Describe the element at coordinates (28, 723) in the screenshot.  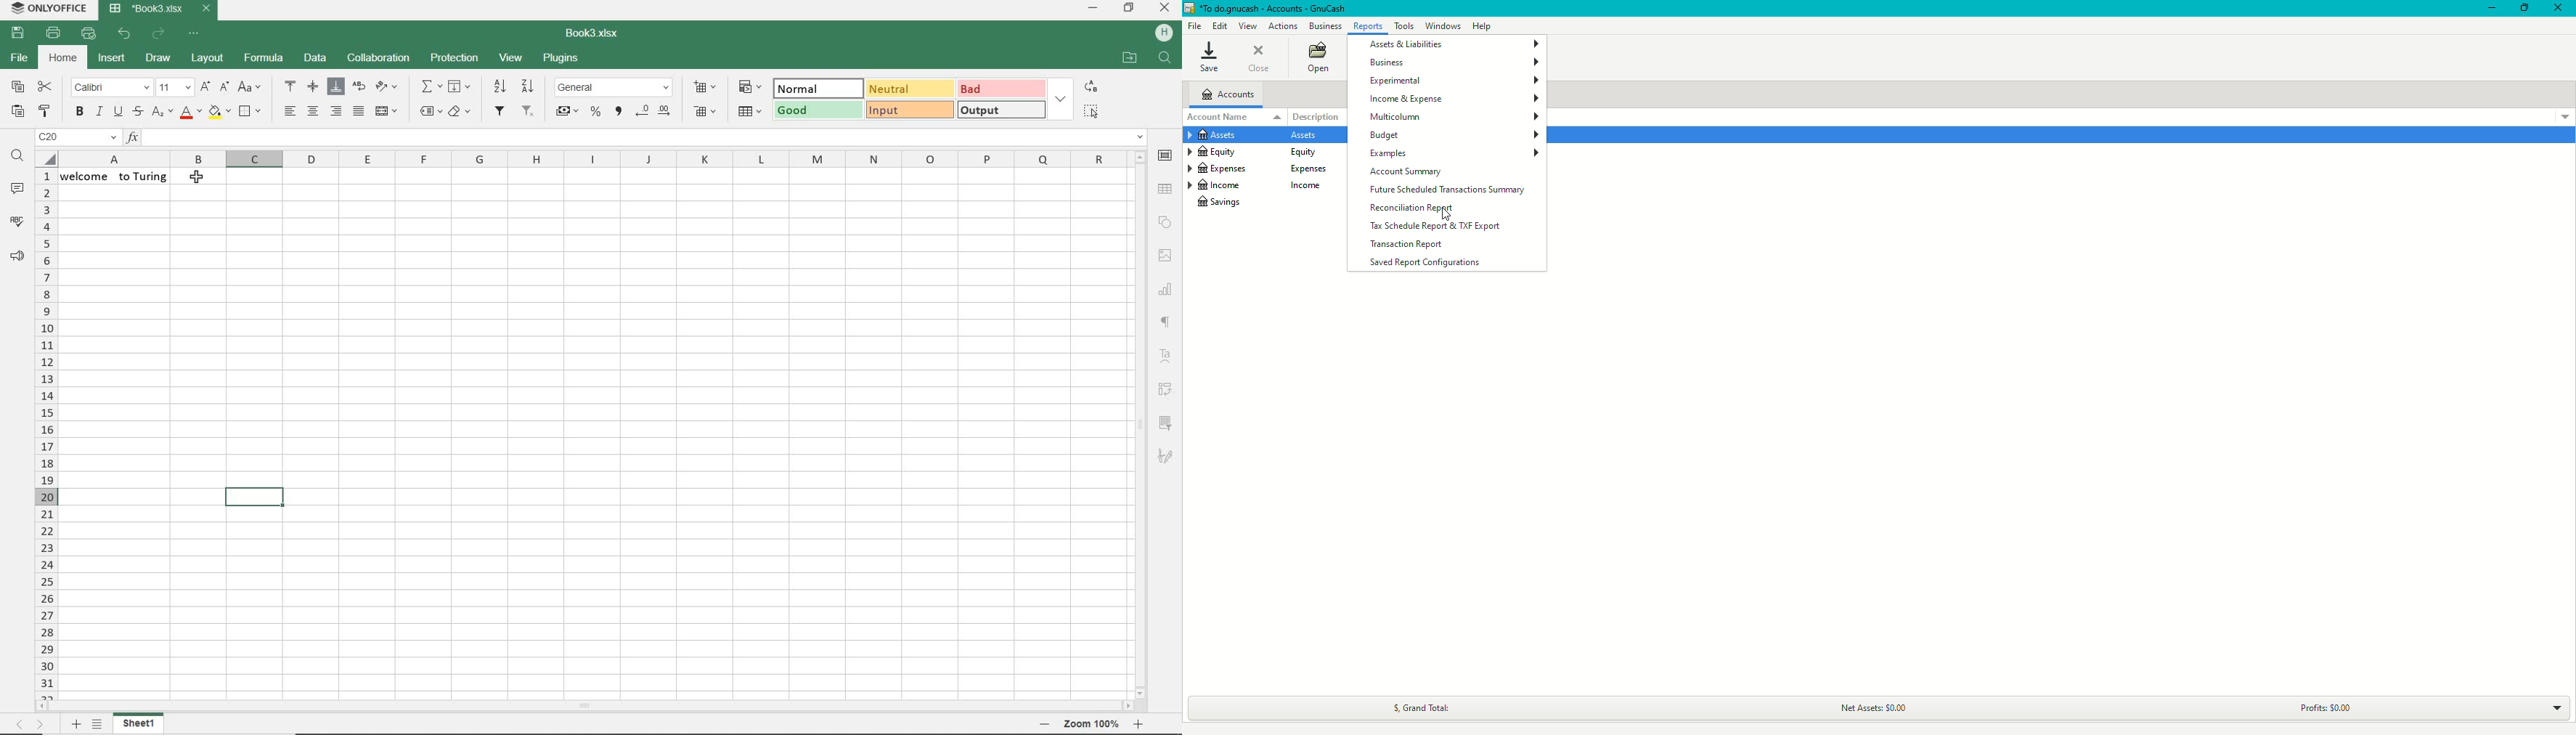
I see `move across sheets` at that location.